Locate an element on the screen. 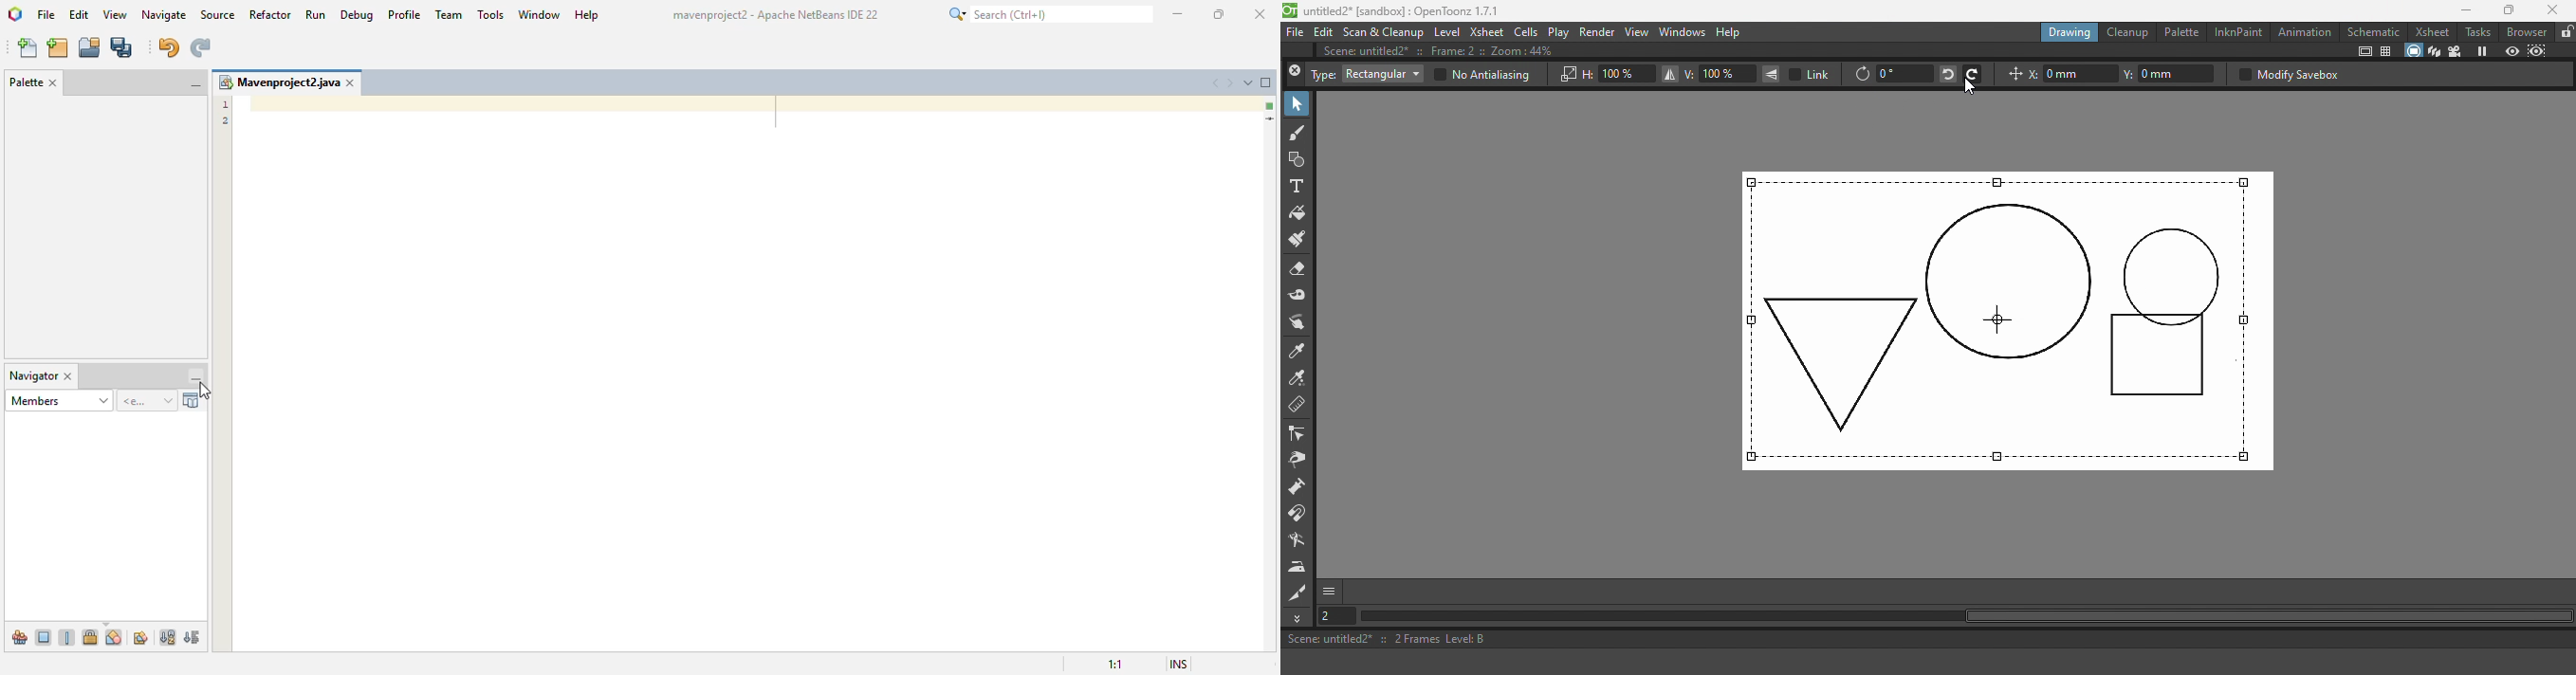  Edit is located at coordinates (1324, 33).